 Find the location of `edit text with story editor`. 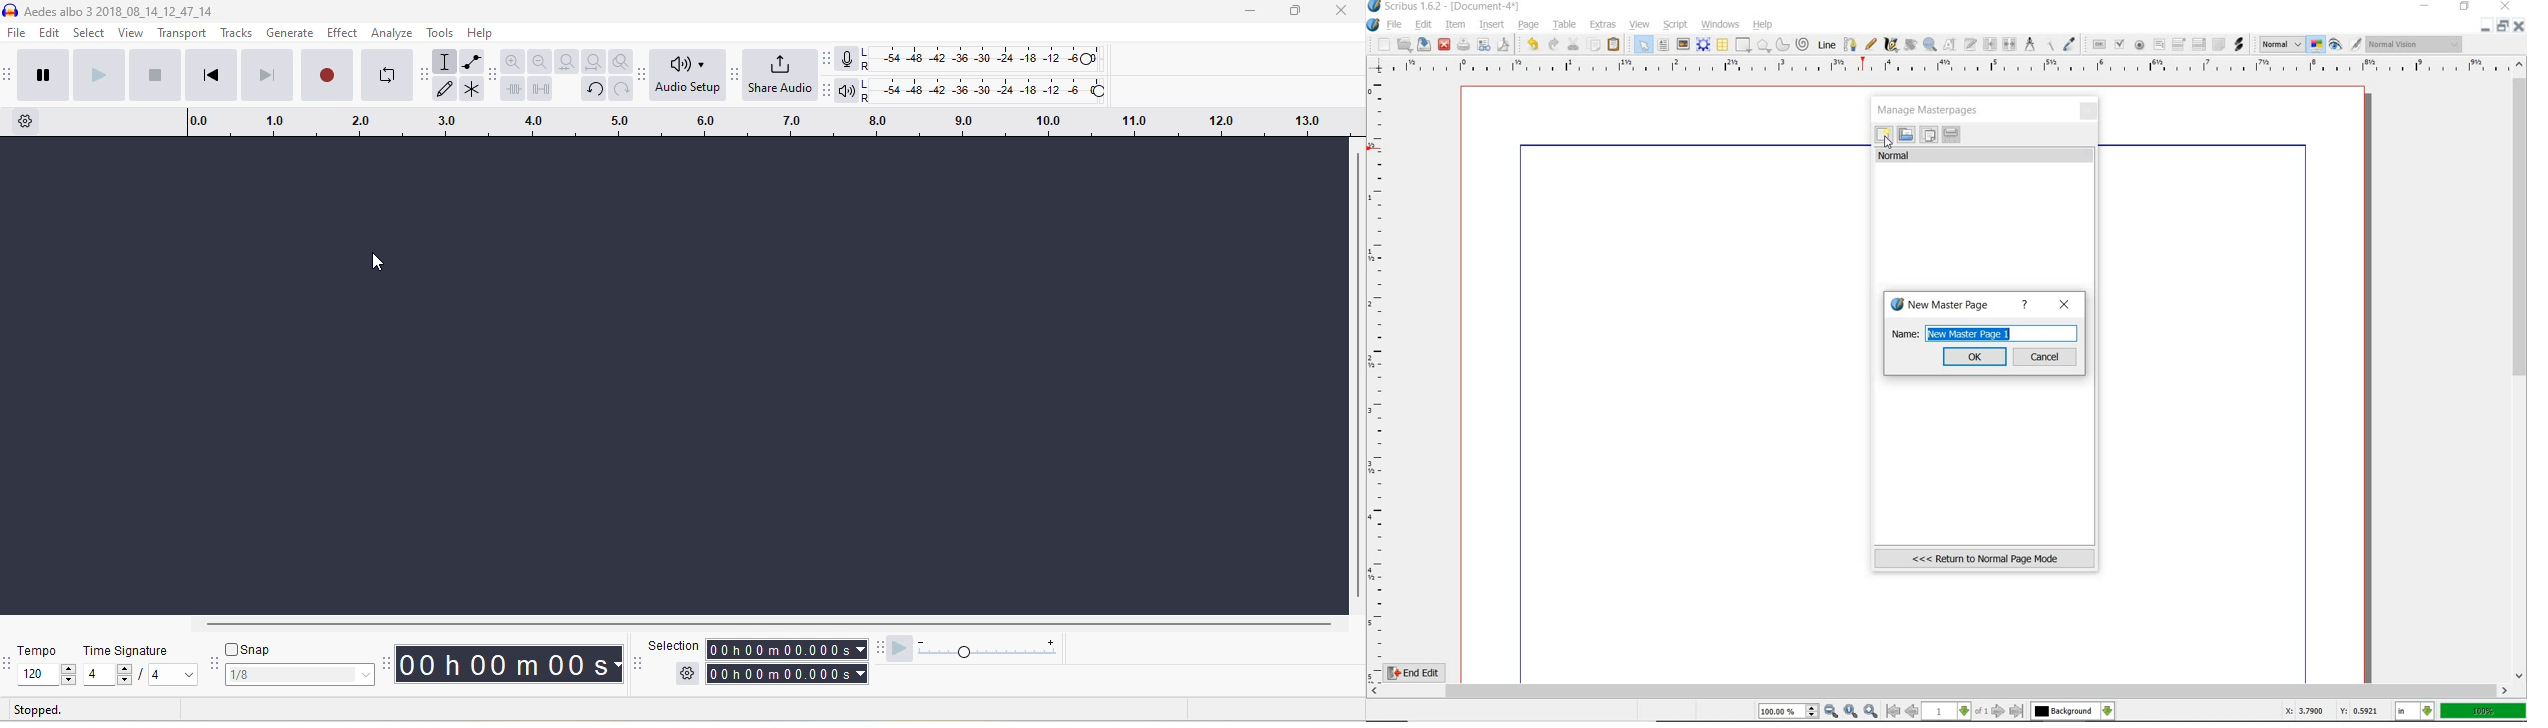

edit text with story editor is located at coordinates (1972, 46).